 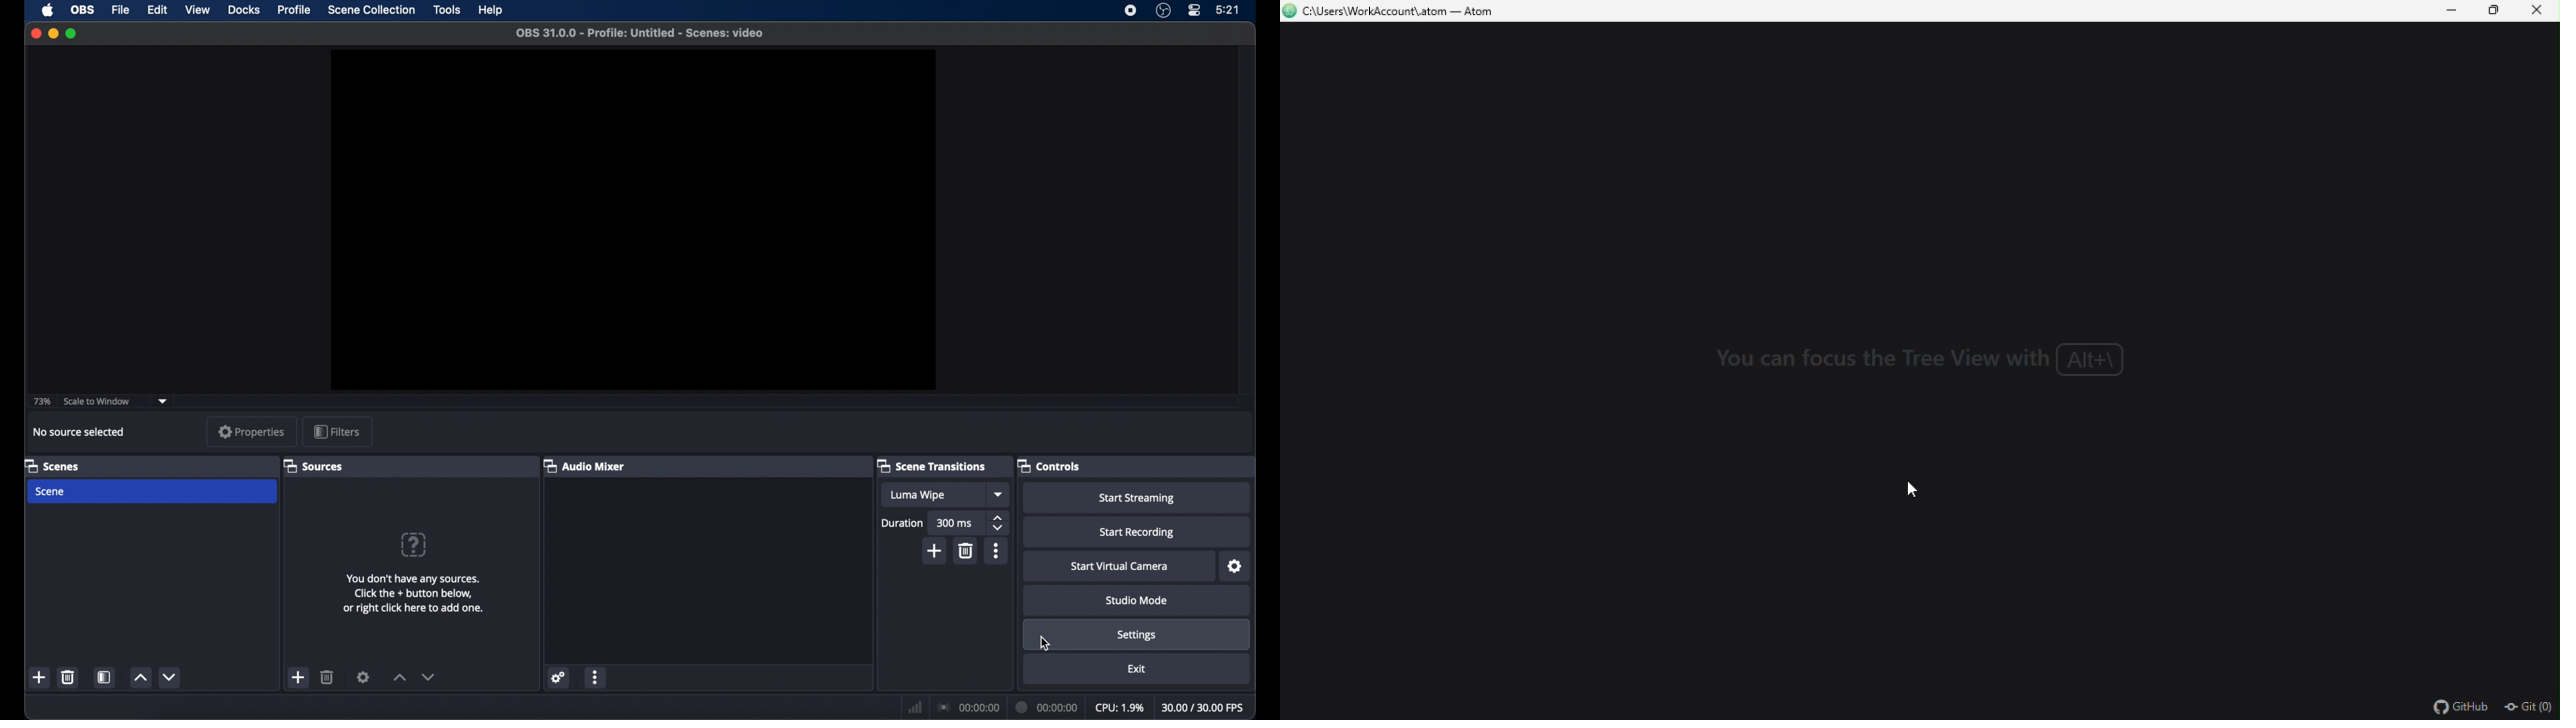 I want to click on you don't have any sources. Click the + button below, or right click here to add one,., so click(x=409, y=594).